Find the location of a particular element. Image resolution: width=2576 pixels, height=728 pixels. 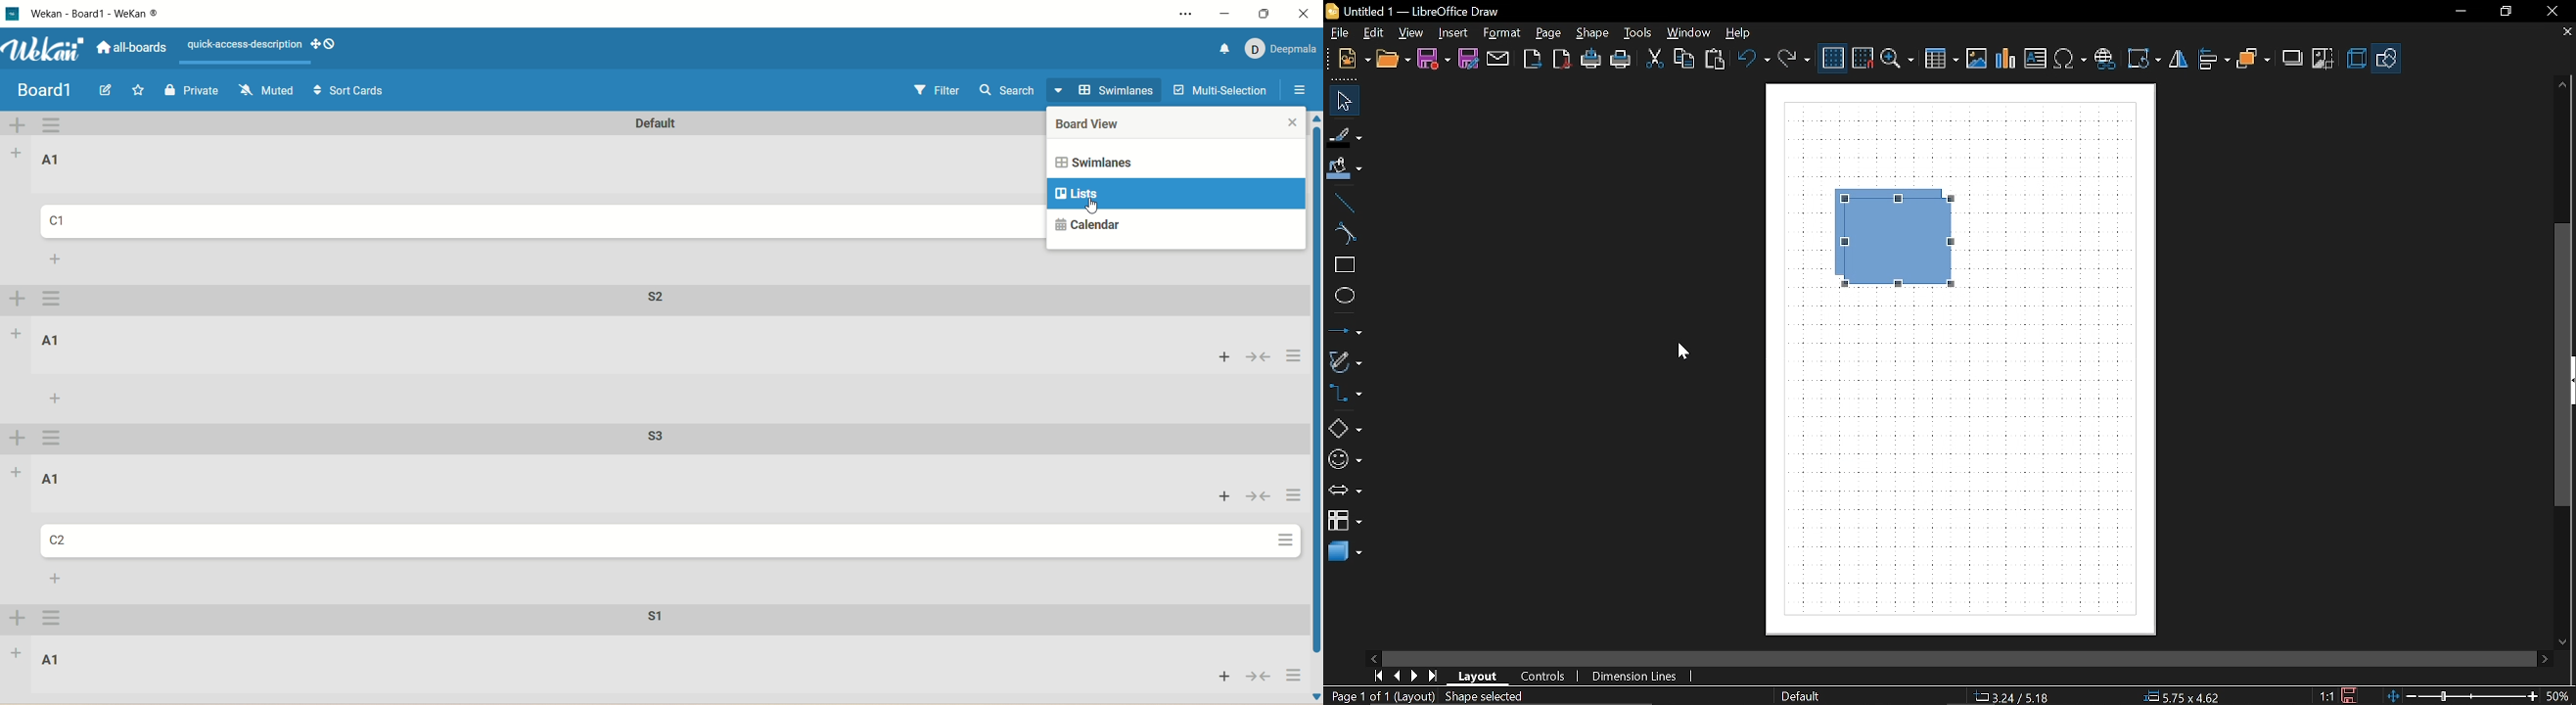

swinlane title is located at coordinates (661, 439).